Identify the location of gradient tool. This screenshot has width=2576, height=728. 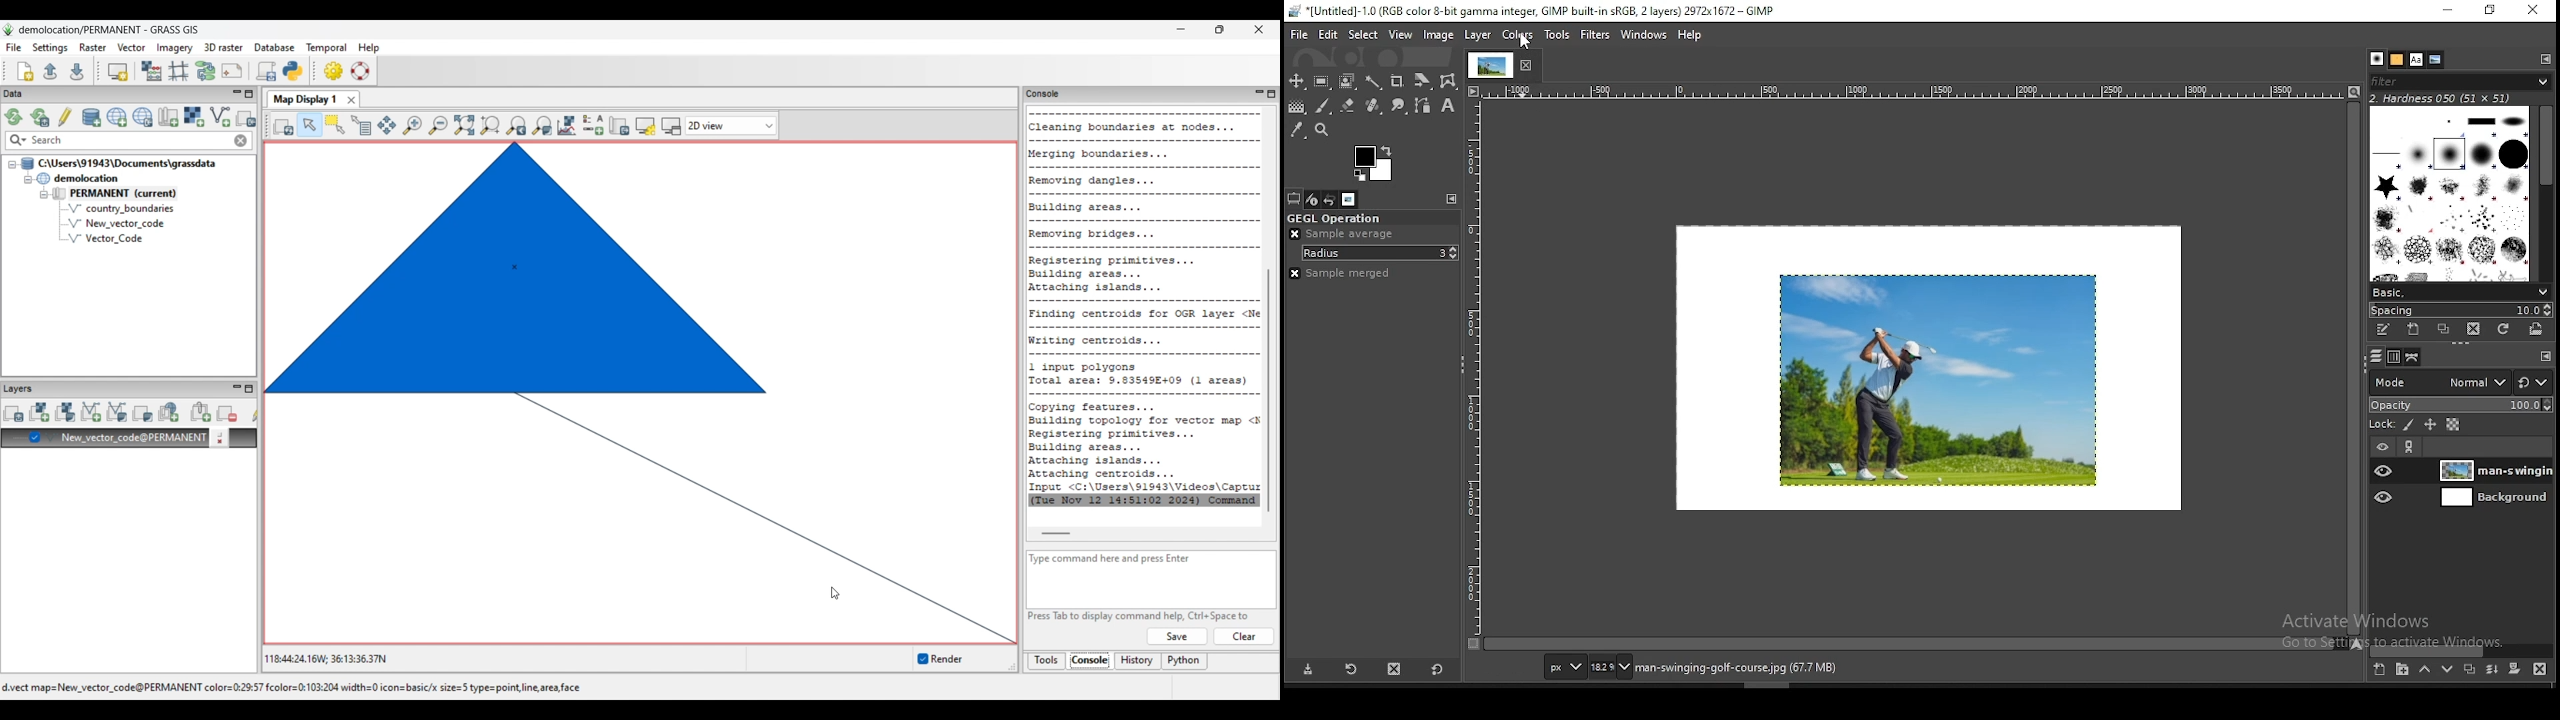
(1296, 105).